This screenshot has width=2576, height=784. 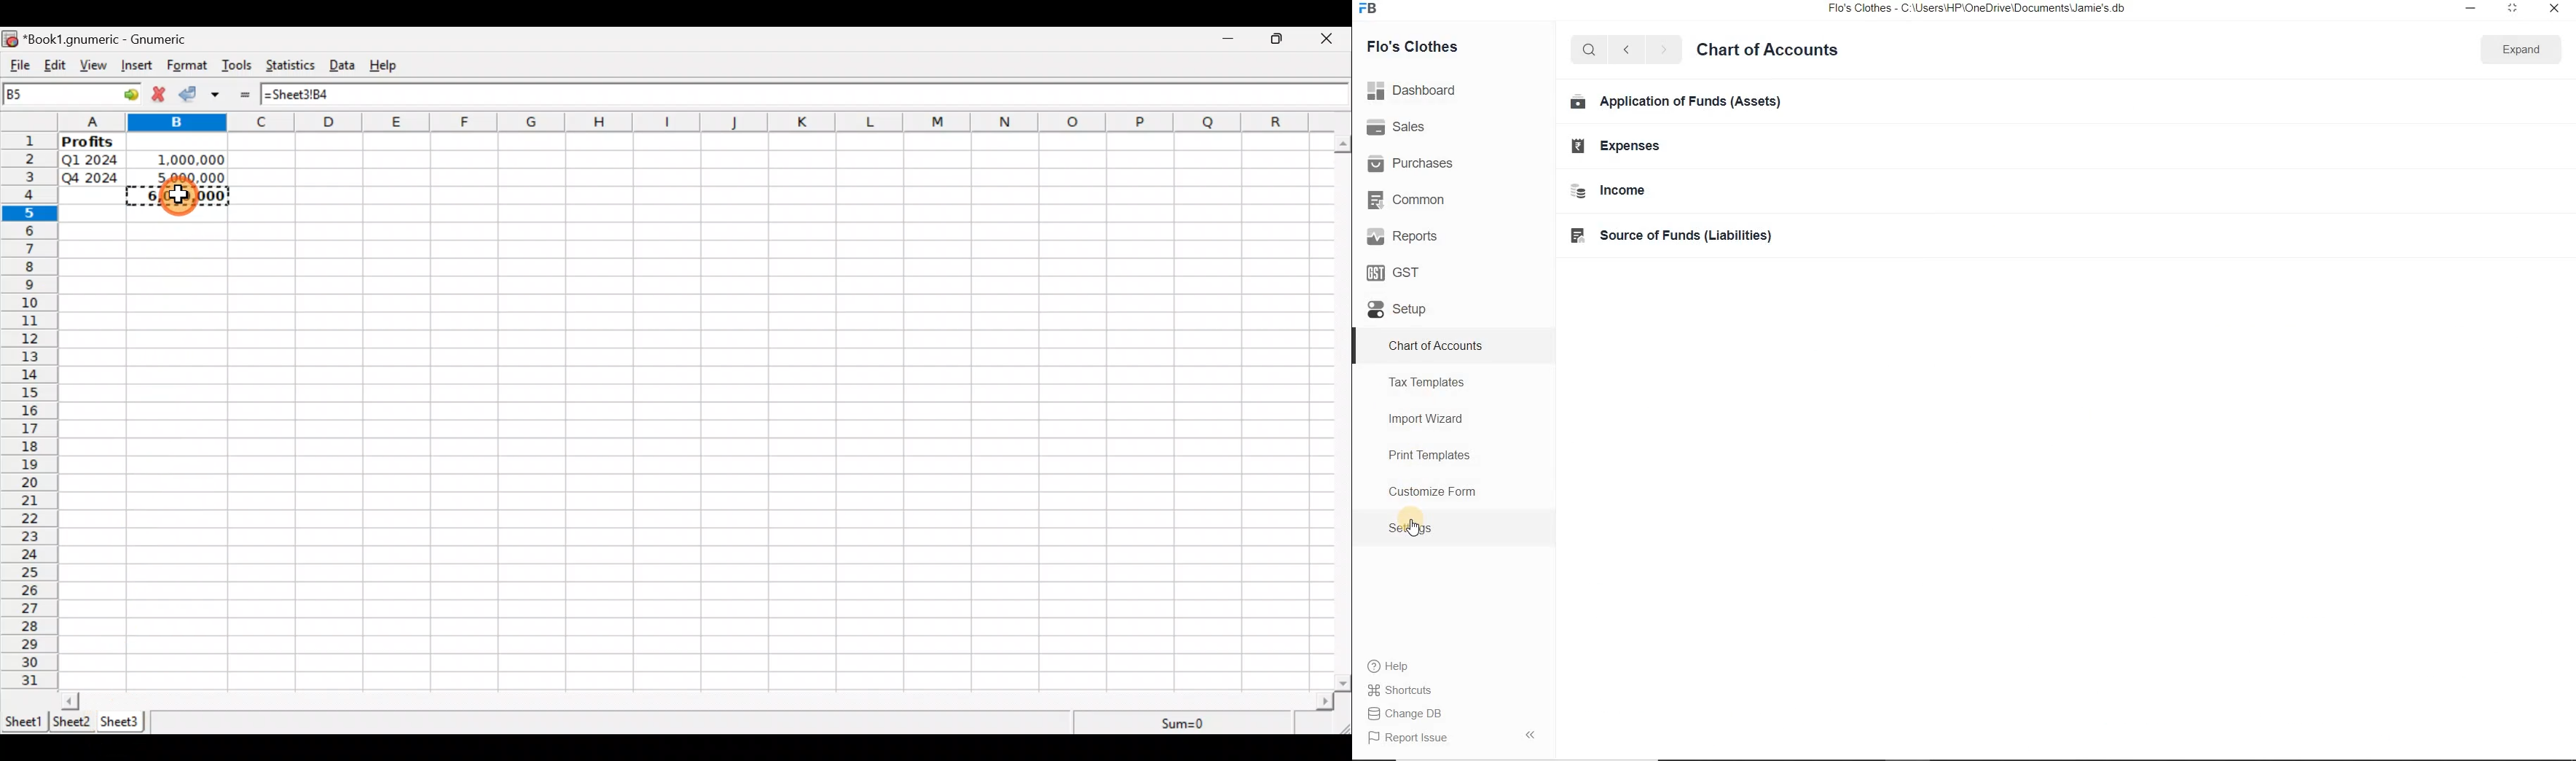 I want to click on Chart of accounts, so click(x=1454, y=346).